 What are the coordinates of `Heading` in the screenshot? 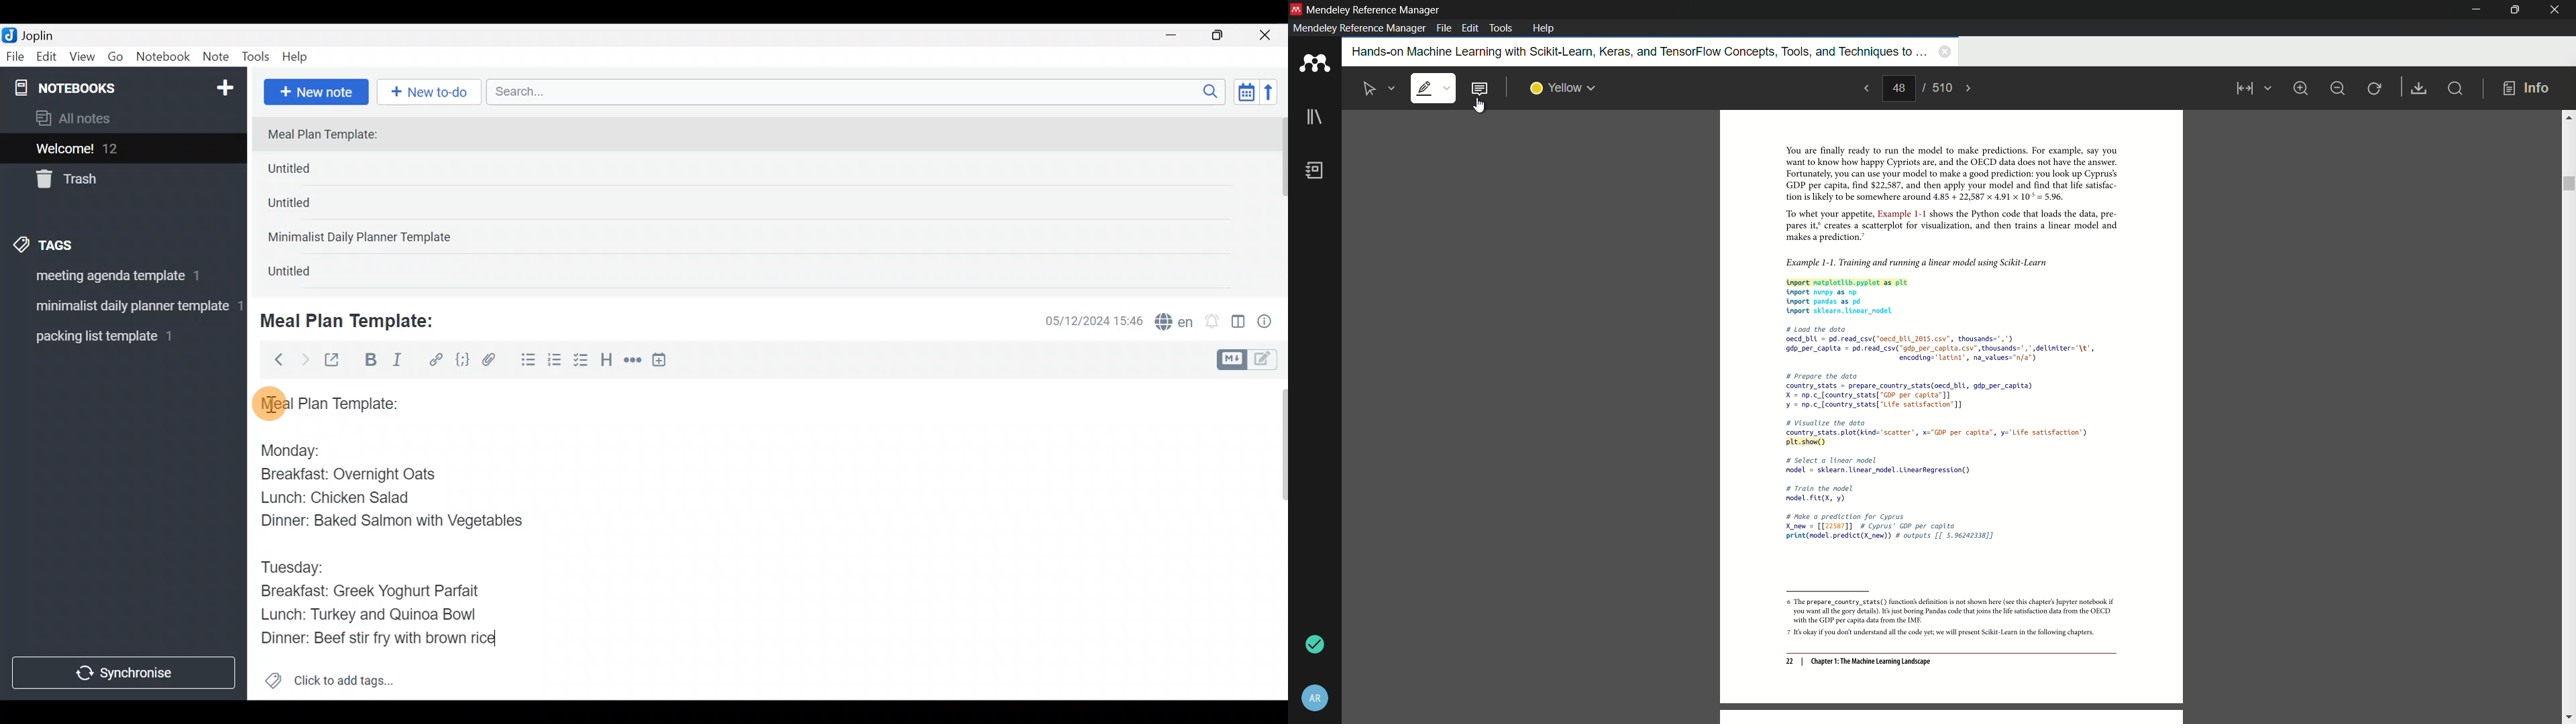 It's located at (607, 362).